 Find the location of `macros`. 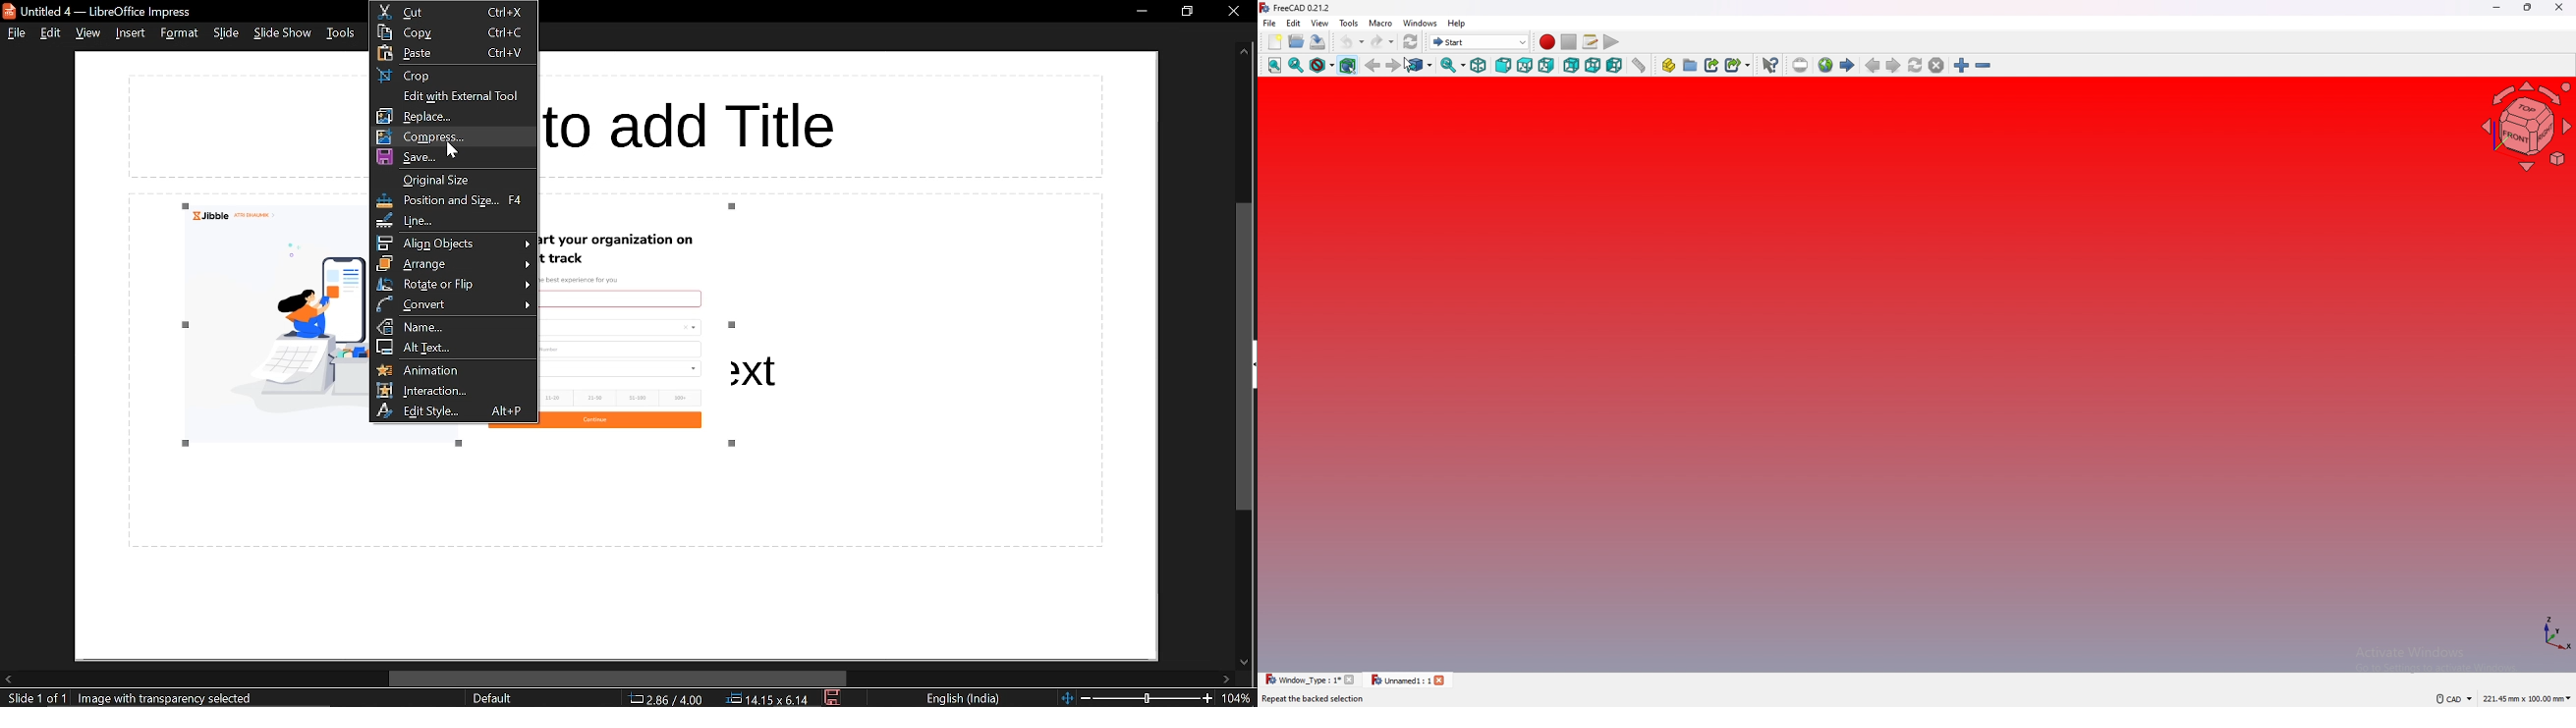

macros is located at coordinates (1591, 42).